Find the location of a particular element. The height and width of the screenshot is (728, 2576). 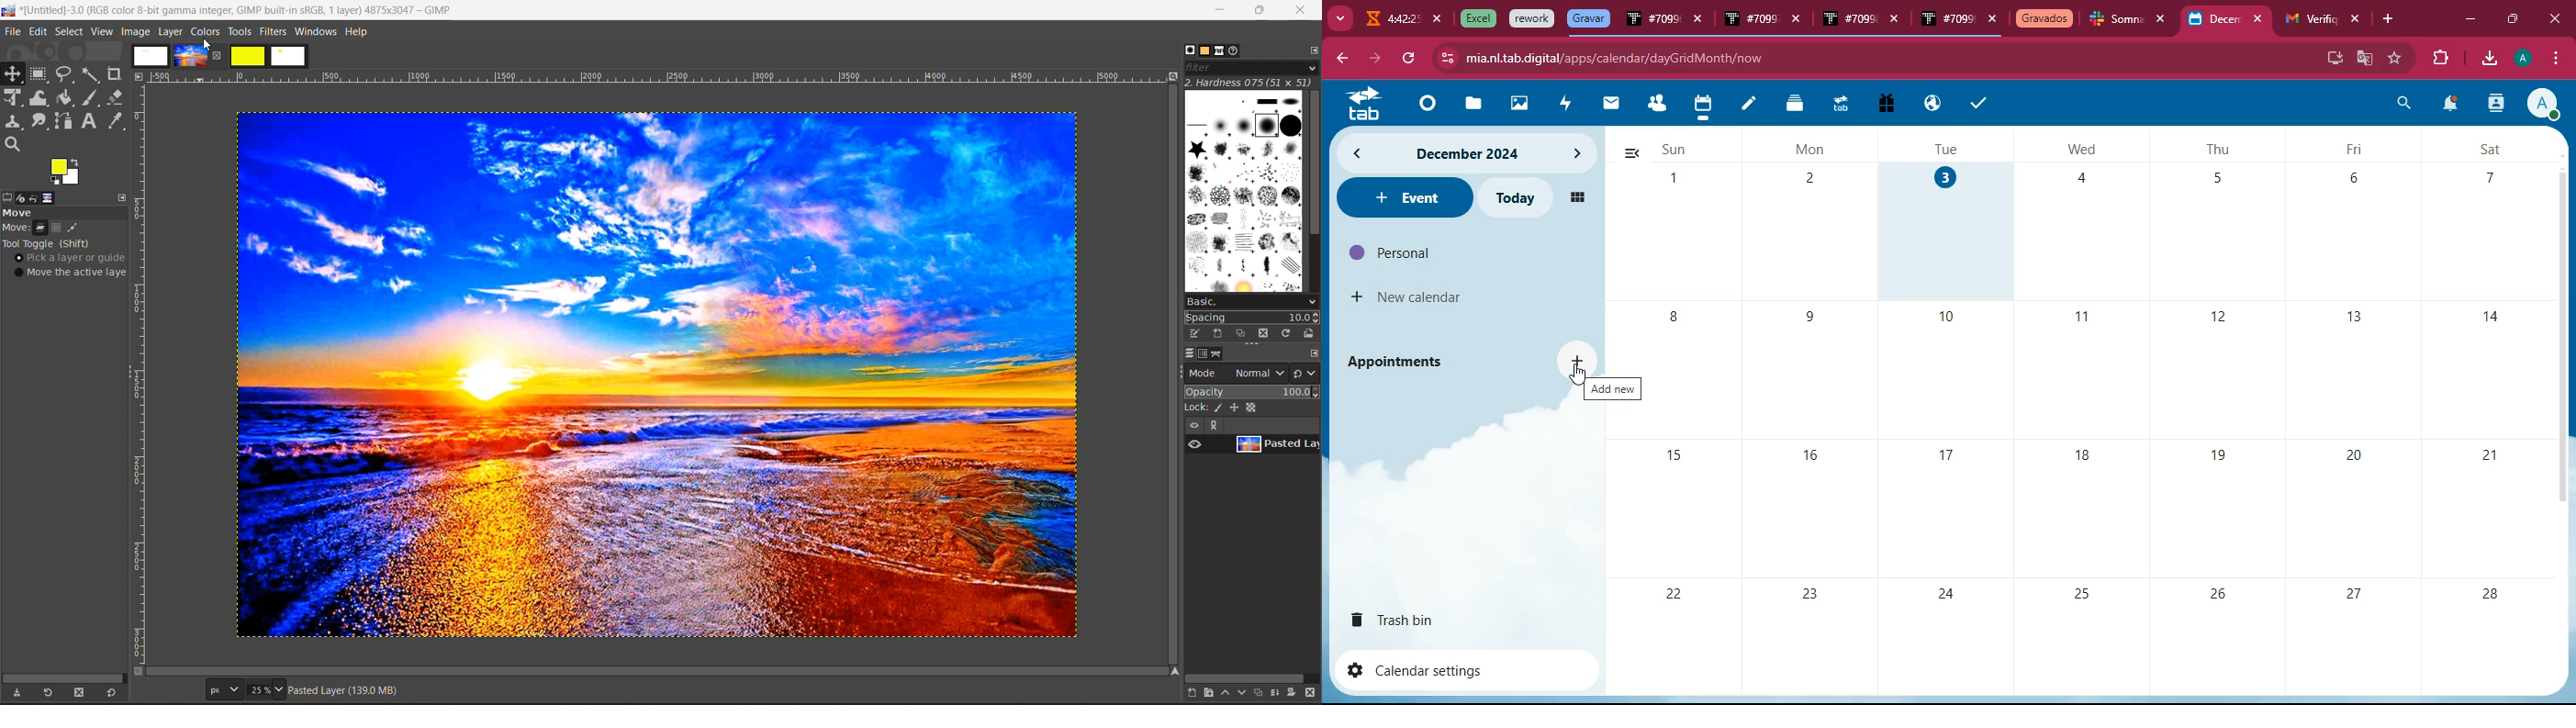

mode is located at coordinates (1237, 372).